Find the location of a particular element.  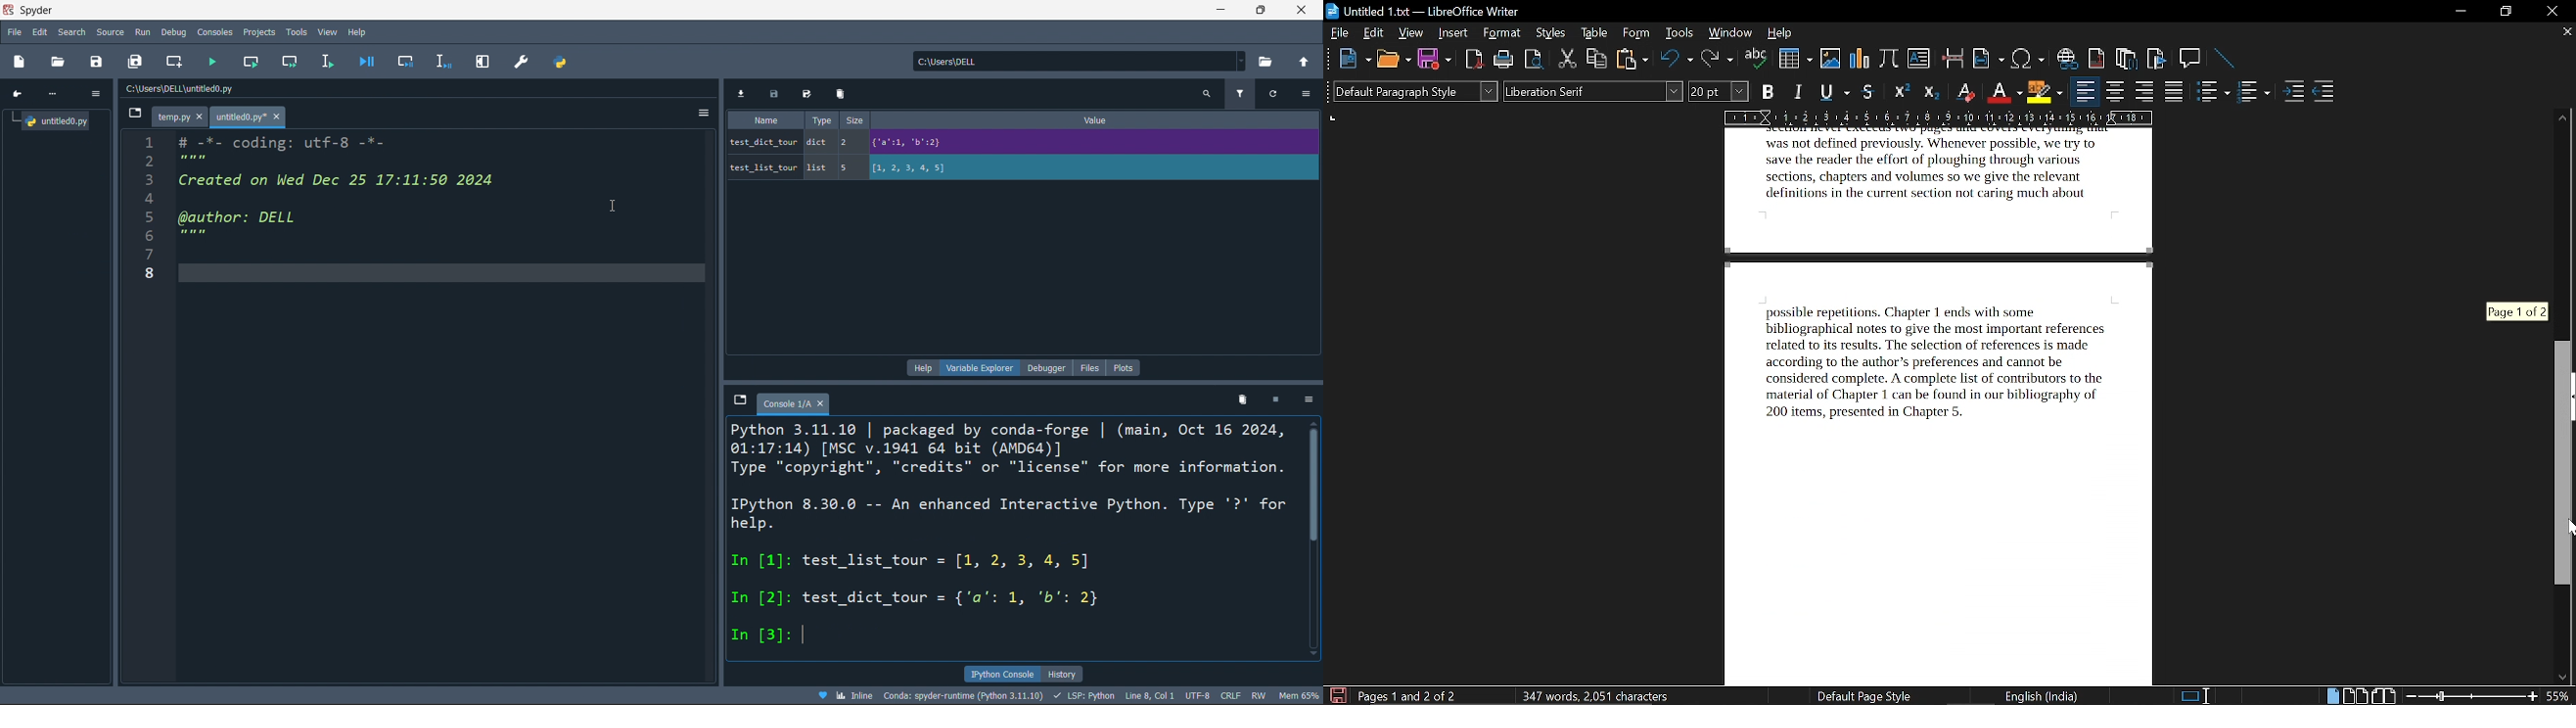

expand pane is located at coordinates (483, 62).